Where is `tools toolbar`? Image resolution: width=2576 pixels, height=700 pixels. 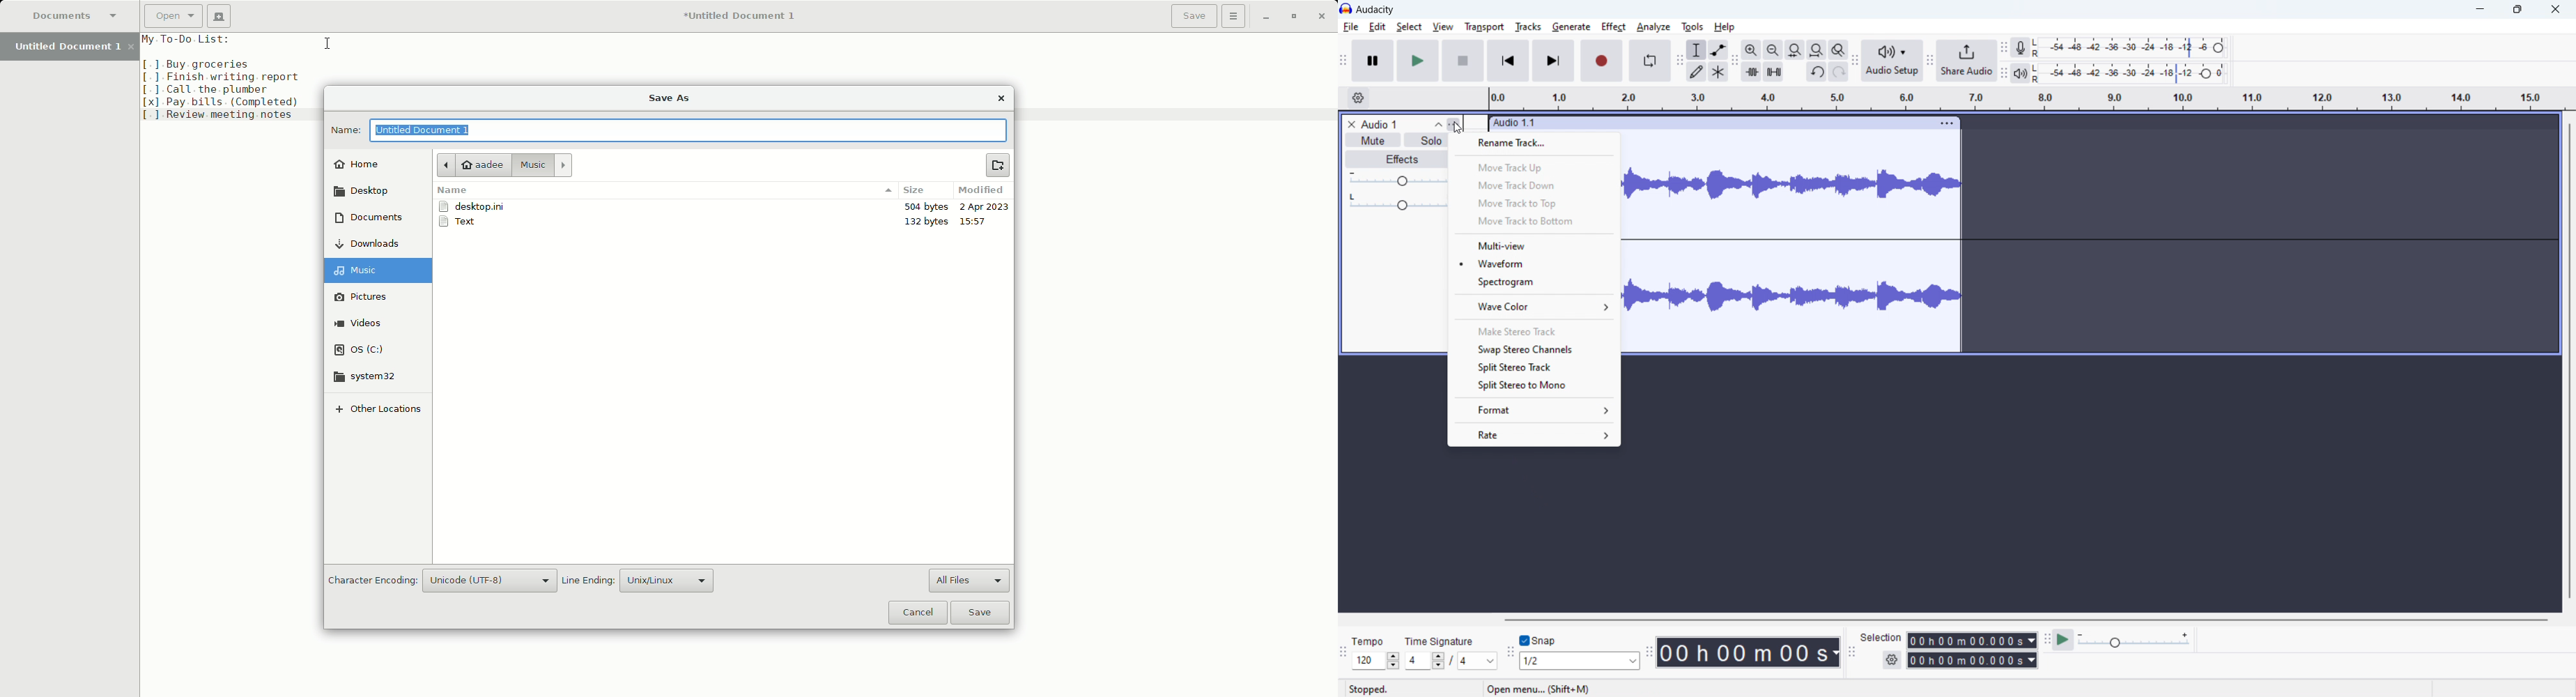 tools toolbar is located at coordinates (1678, 61).